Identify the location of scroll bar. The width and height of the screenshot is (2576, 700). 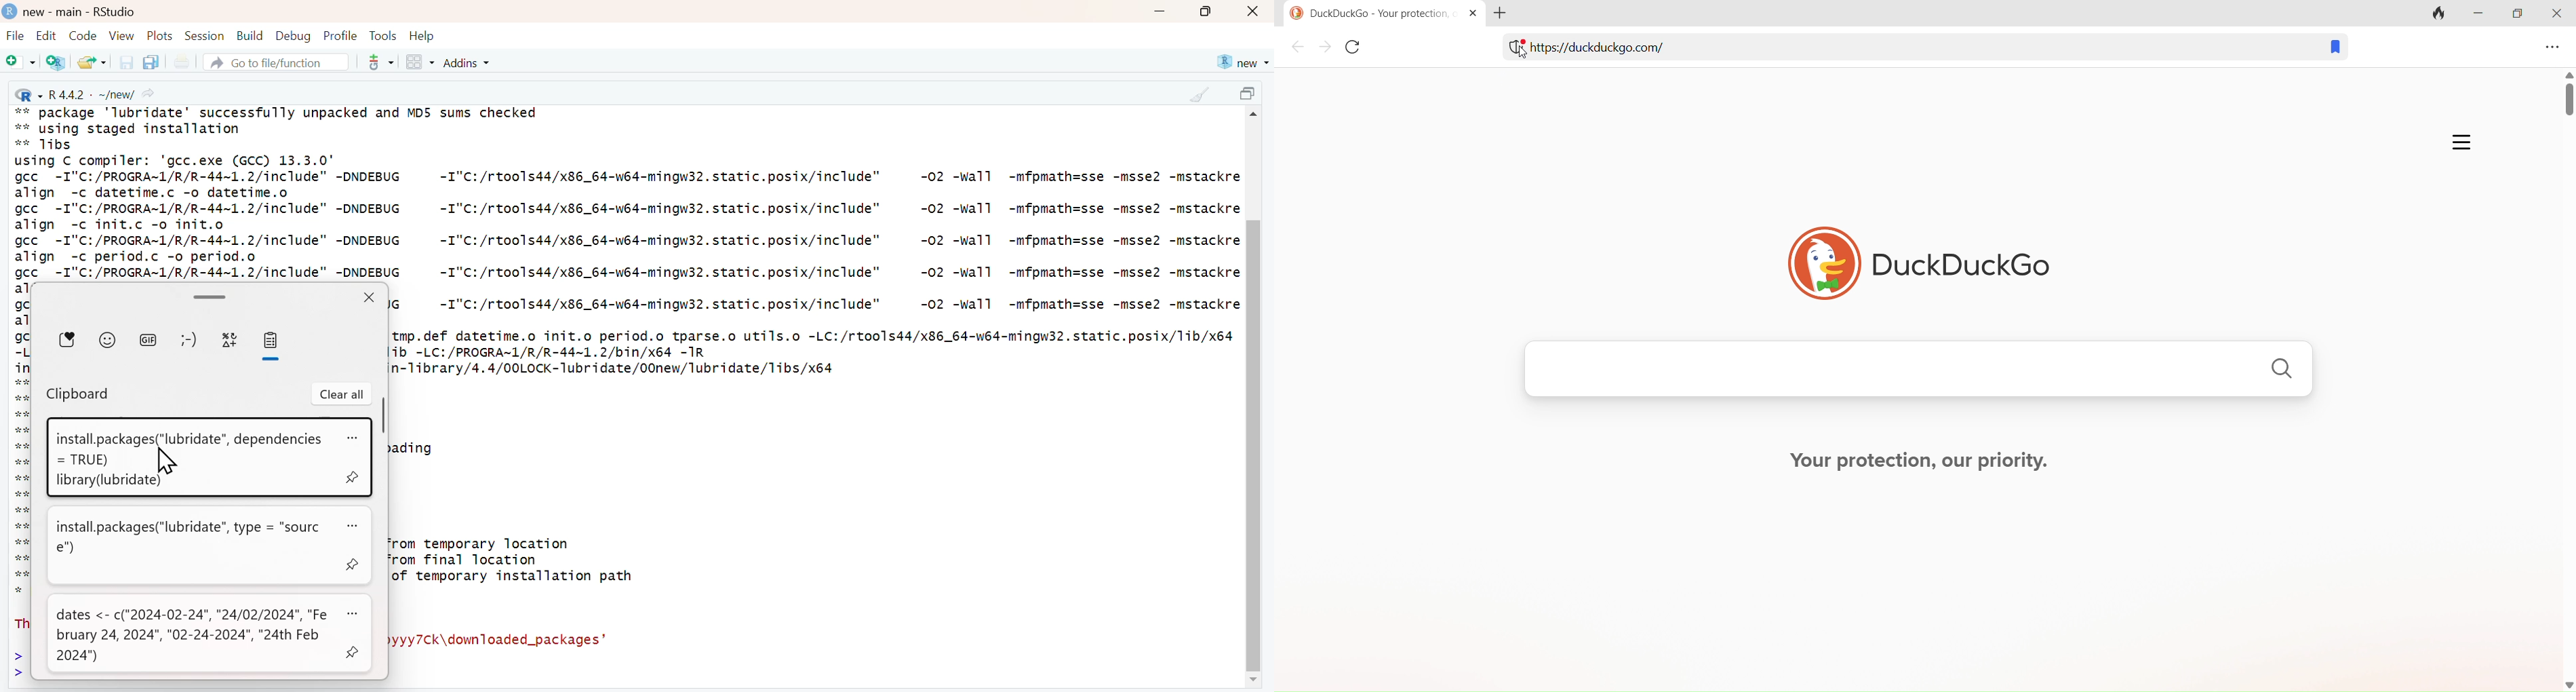
(1252, 444).